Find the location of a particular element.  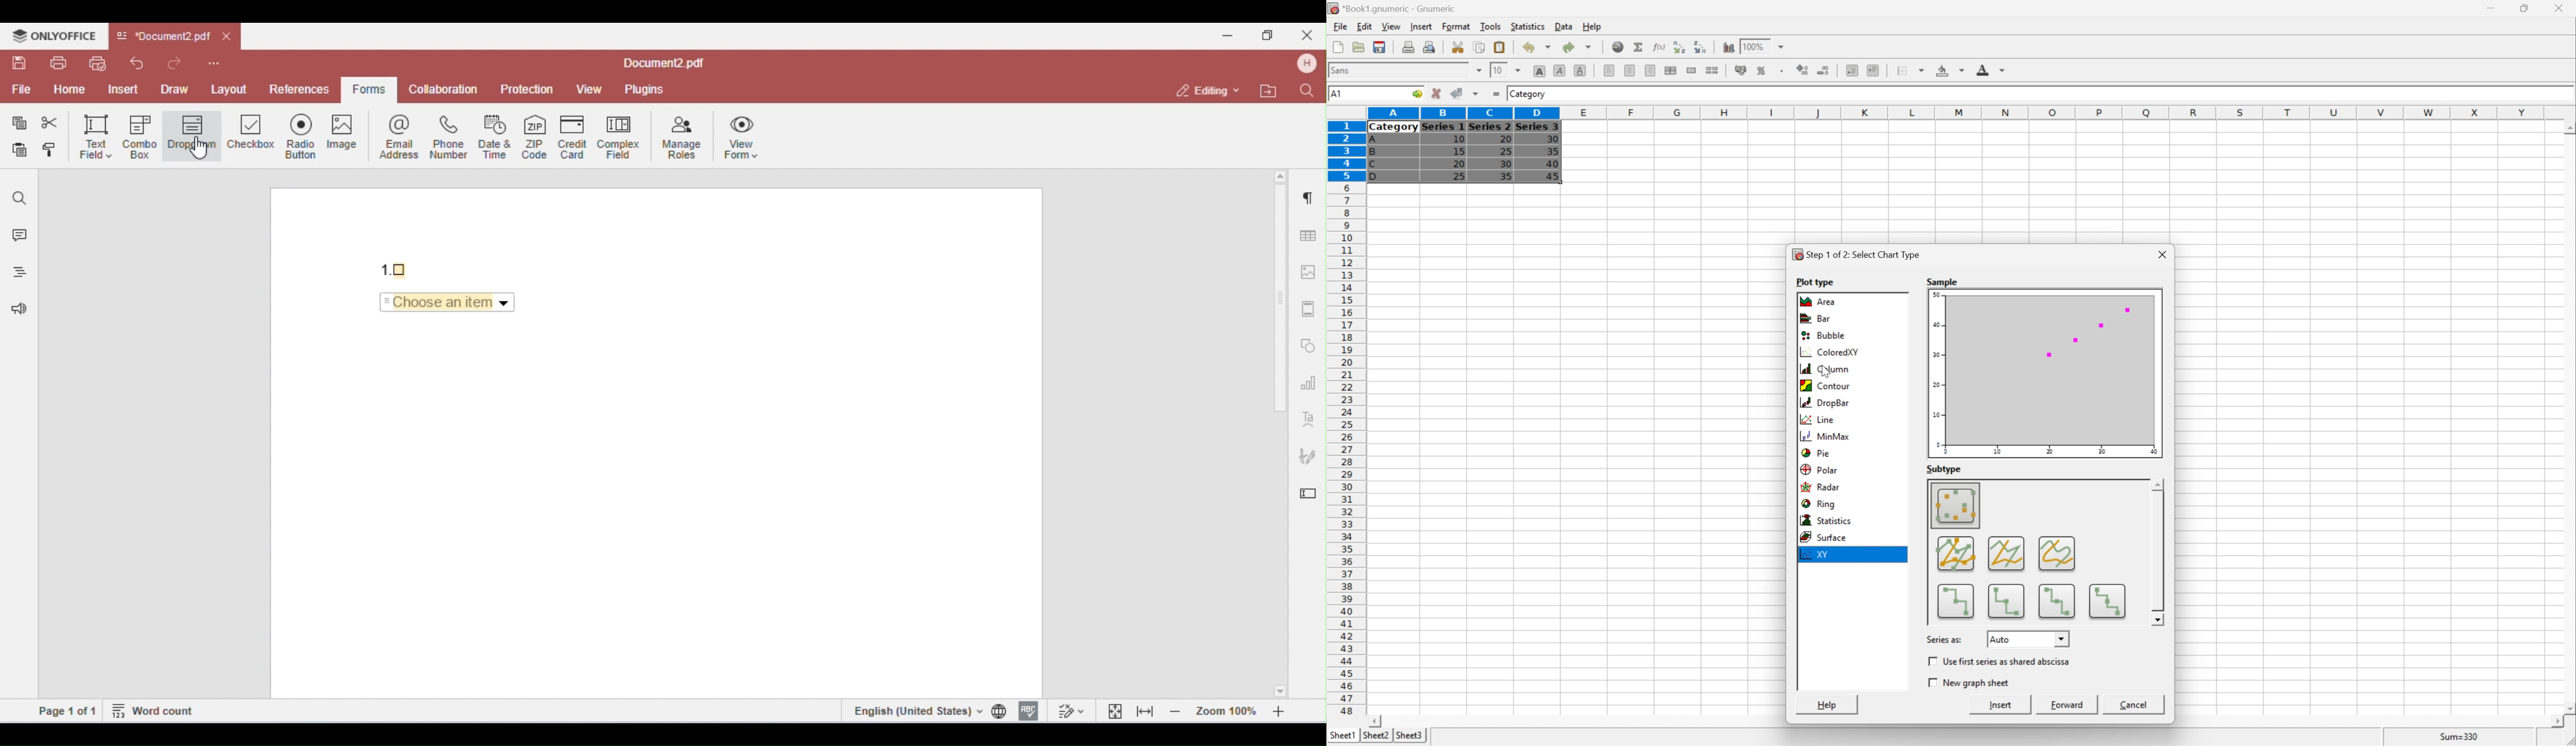

Scroll Down is located at coordinates (2158, 620).